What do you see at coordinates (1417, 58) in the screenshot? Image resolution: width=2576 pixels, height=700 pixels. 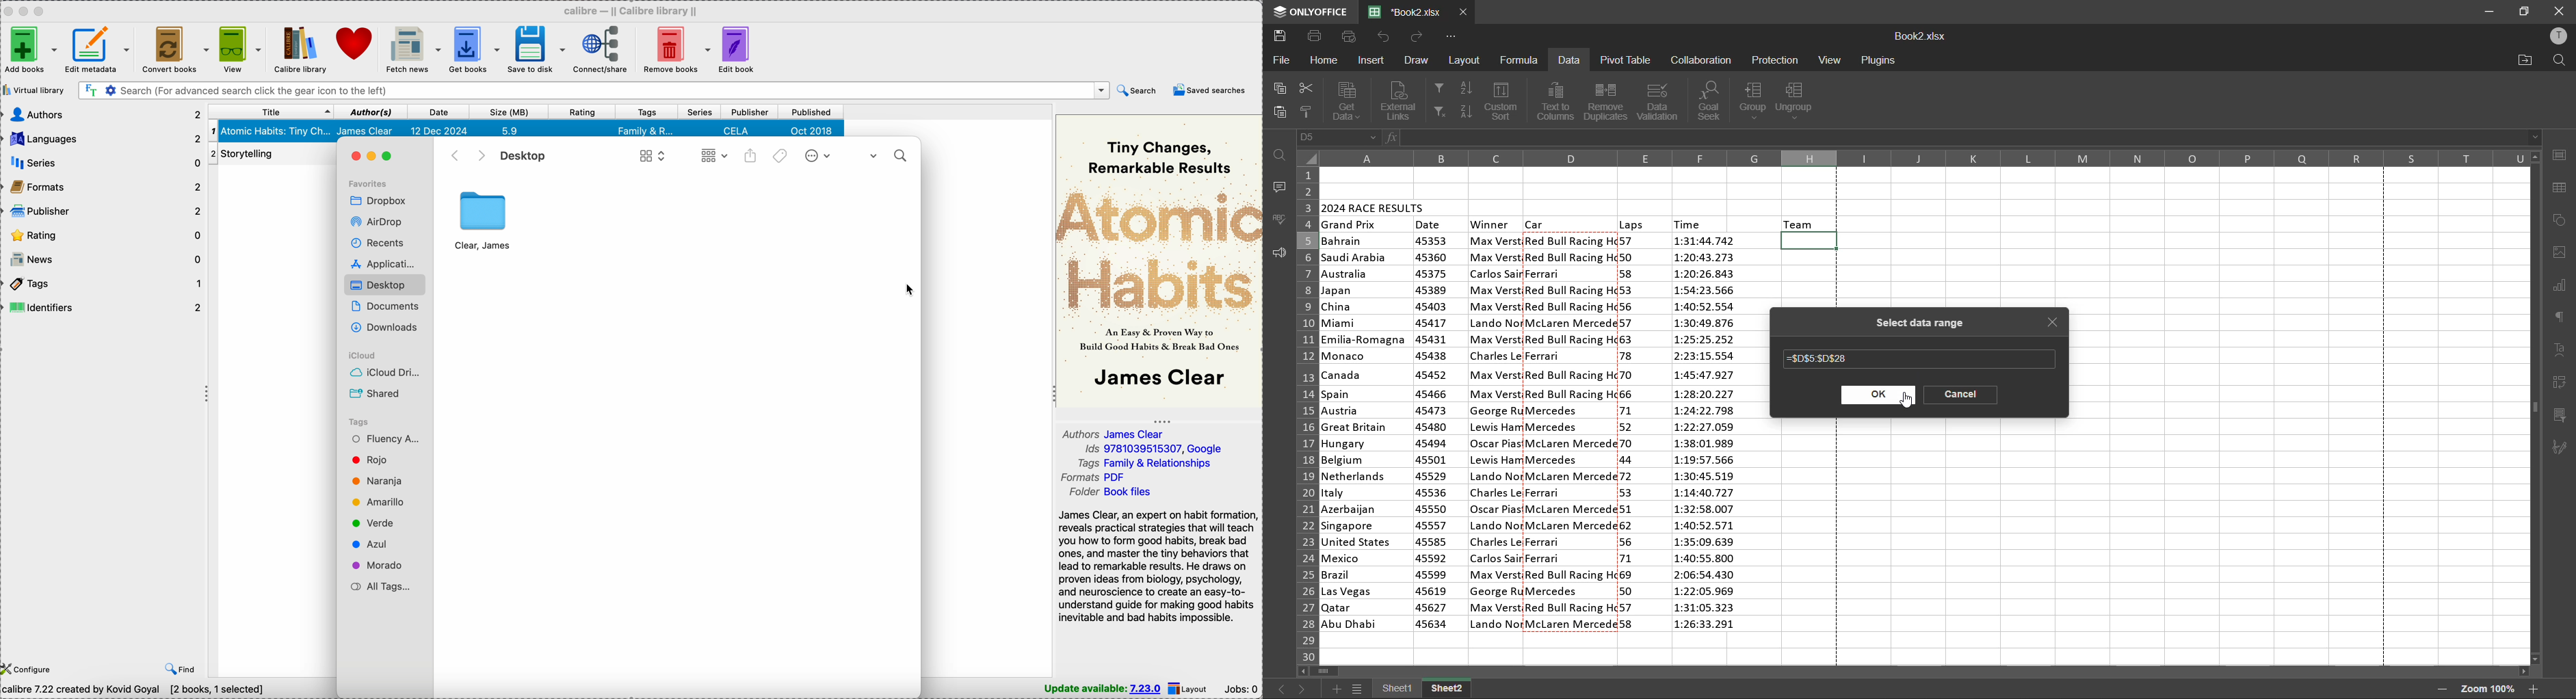 I see `draw` at bounding box center [1417, 58].